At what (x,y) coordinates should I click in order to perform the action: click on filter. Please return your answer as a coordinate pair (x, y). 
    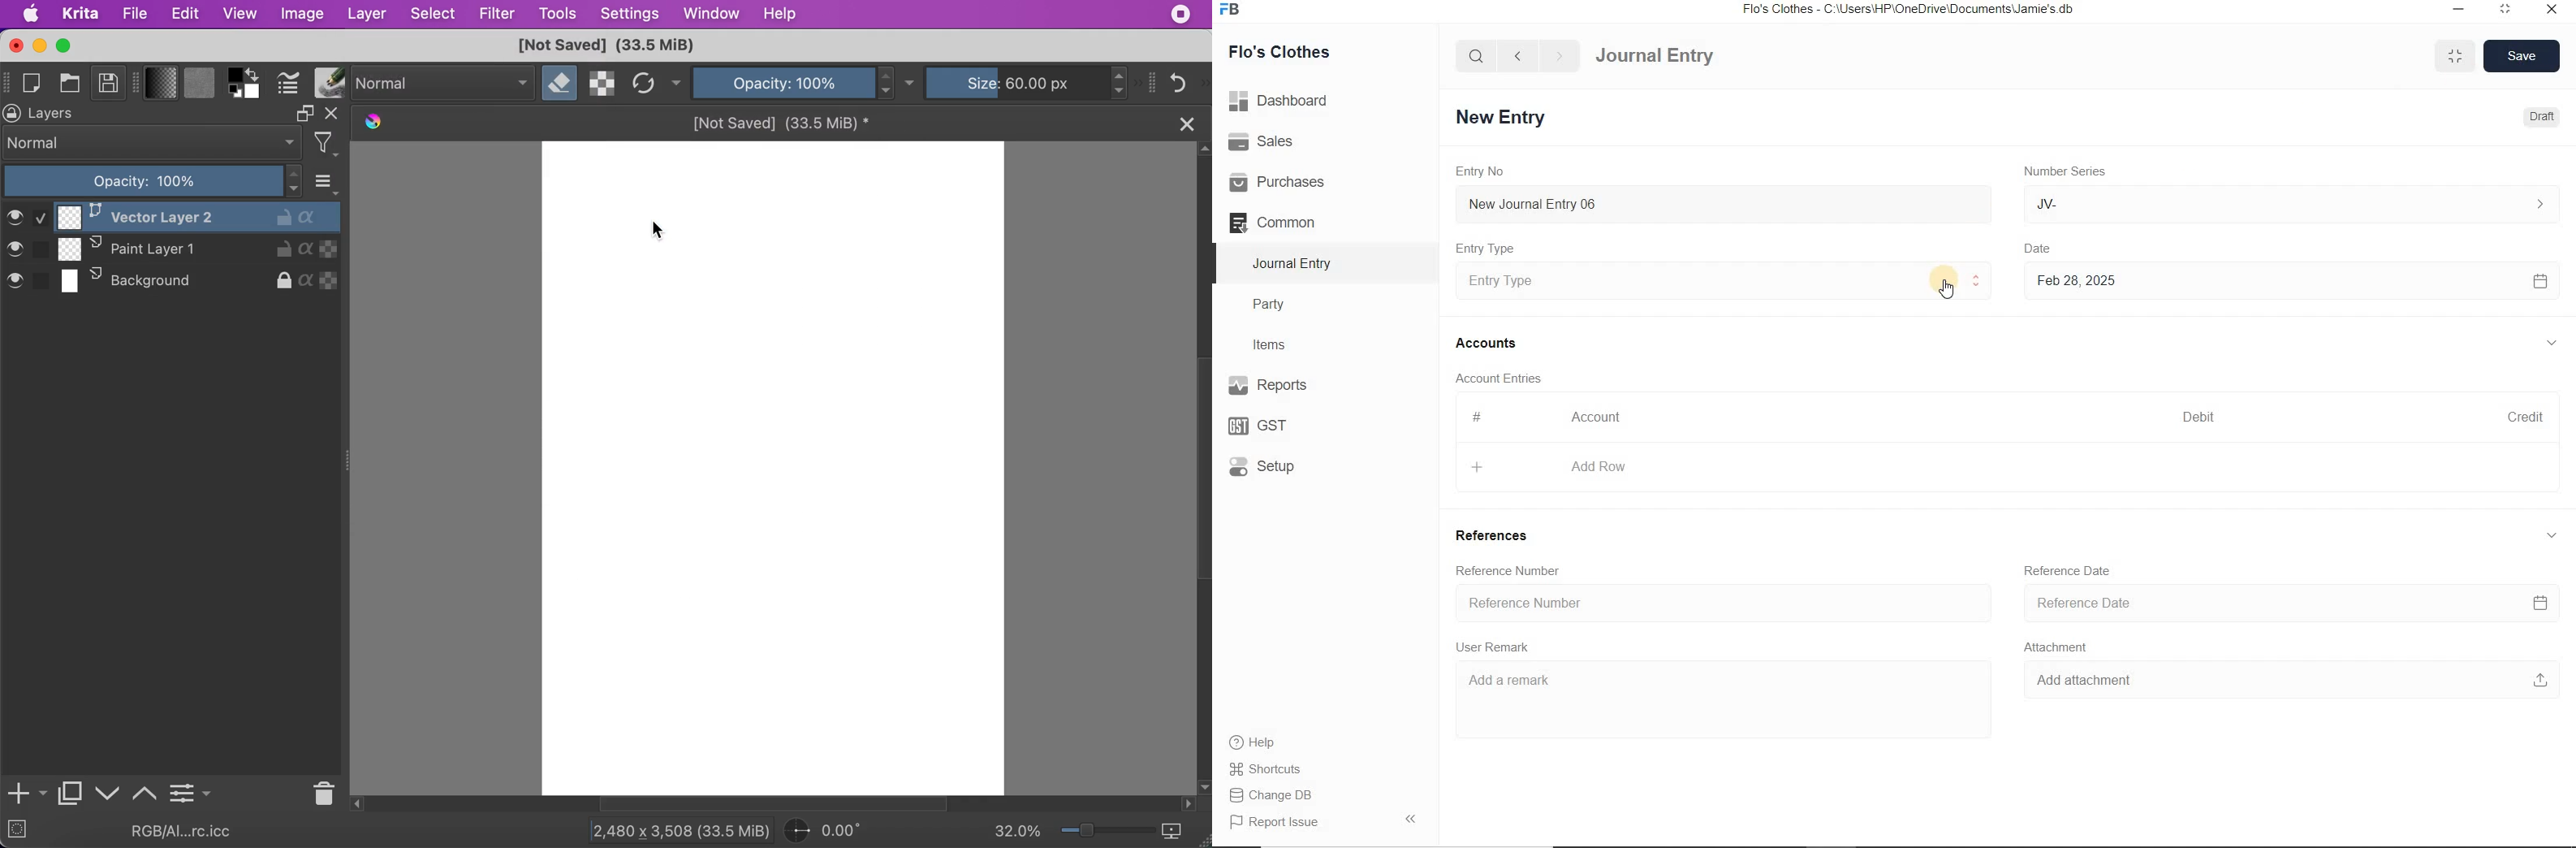
    Looking at the image, I should click on (497, 13).